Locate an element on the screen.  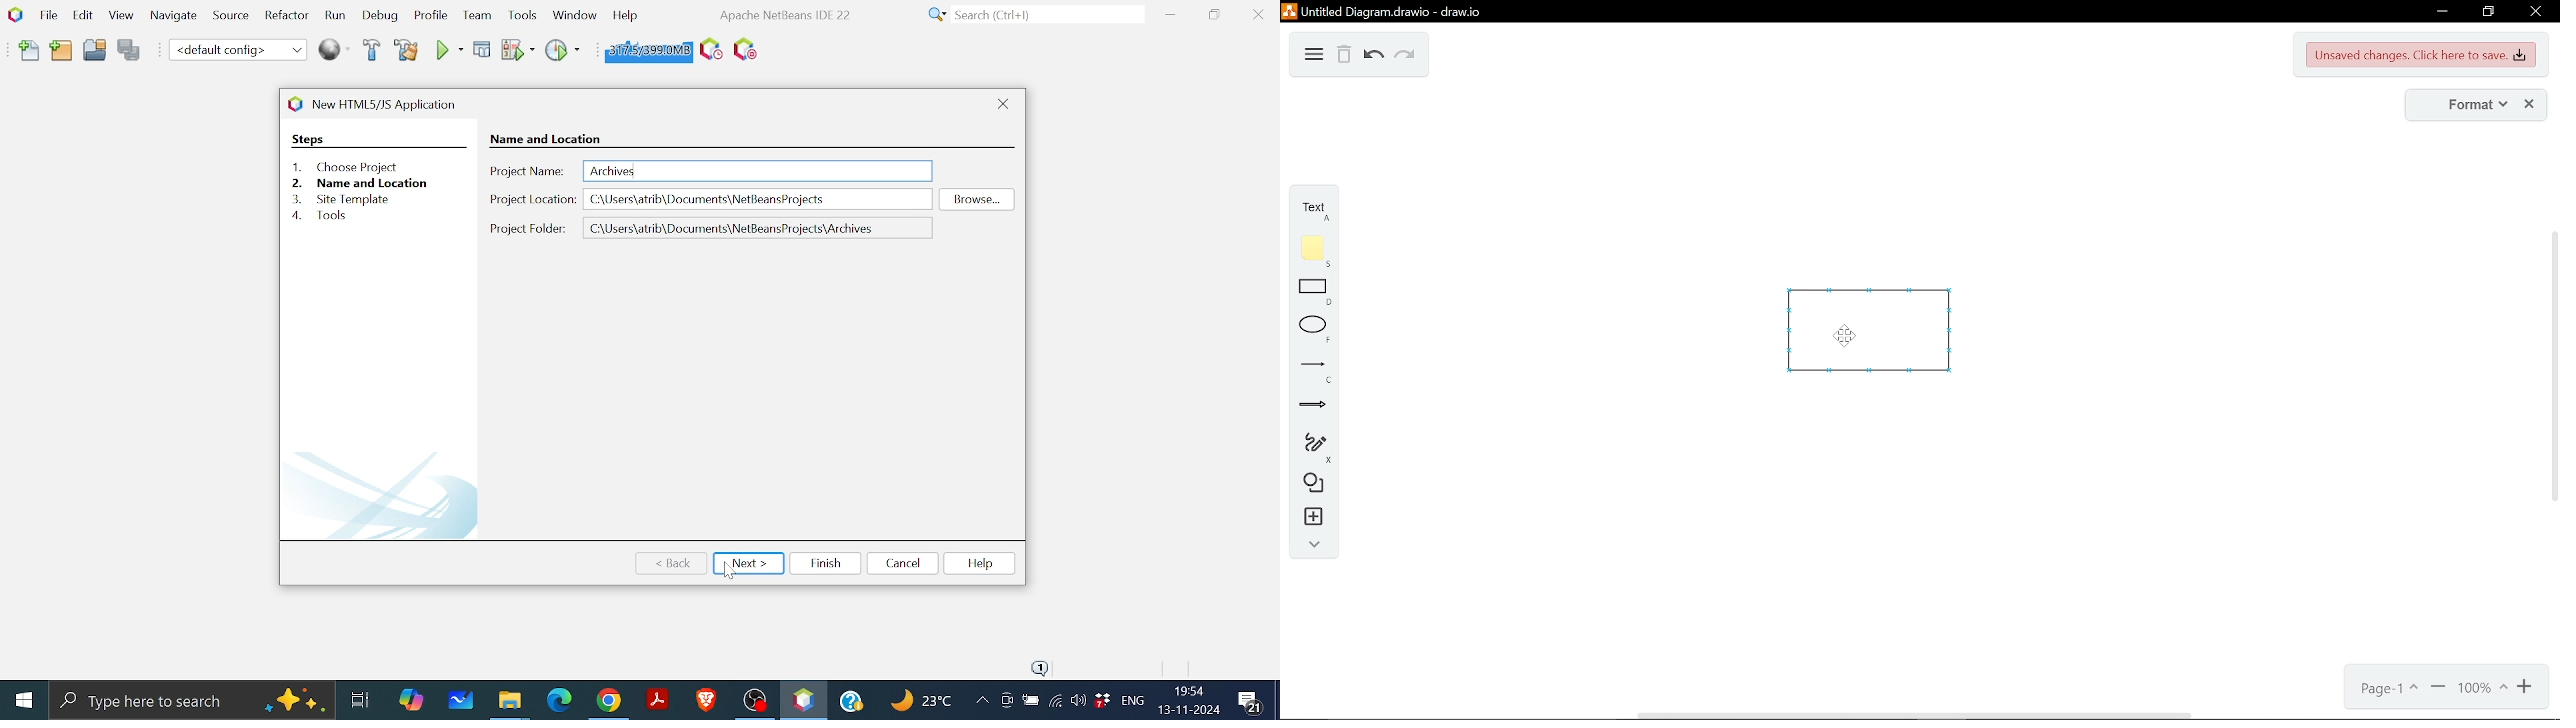
Edit is located at coordinates (80, 14).